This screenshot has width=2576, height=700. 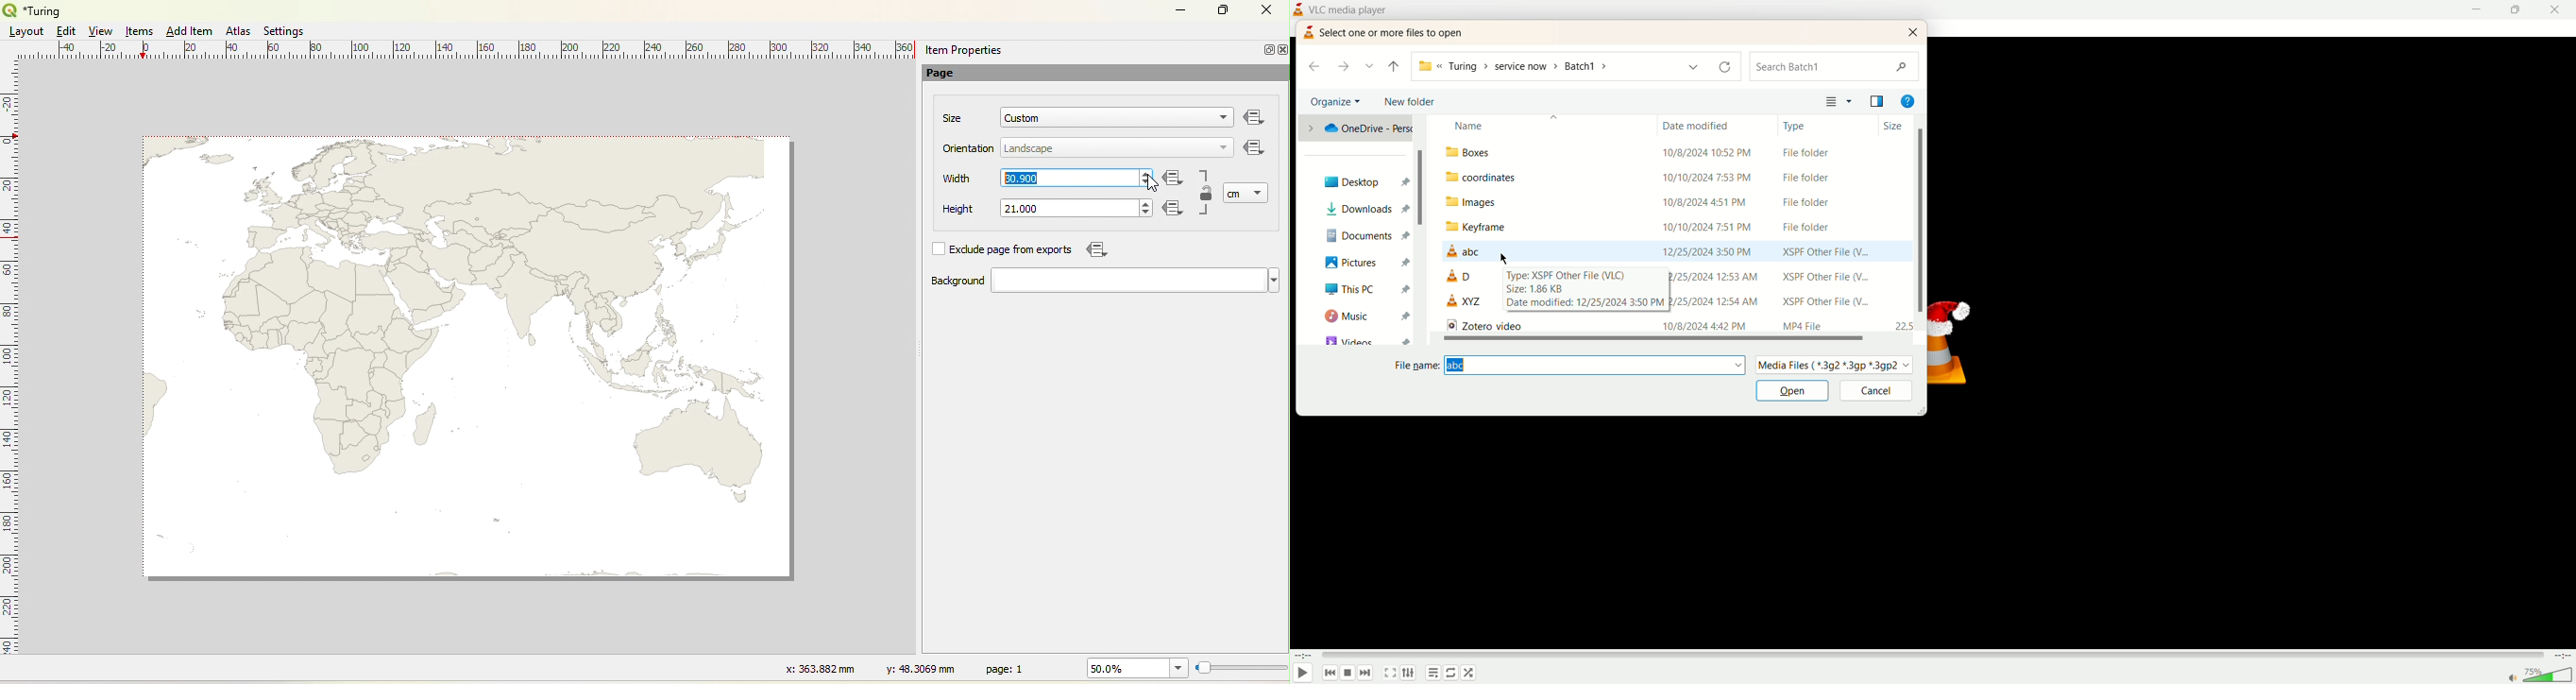 What do you see at coordinates (1433, 673) in the screenshot?
I see `playlist` at bounding box center [1433, 673].